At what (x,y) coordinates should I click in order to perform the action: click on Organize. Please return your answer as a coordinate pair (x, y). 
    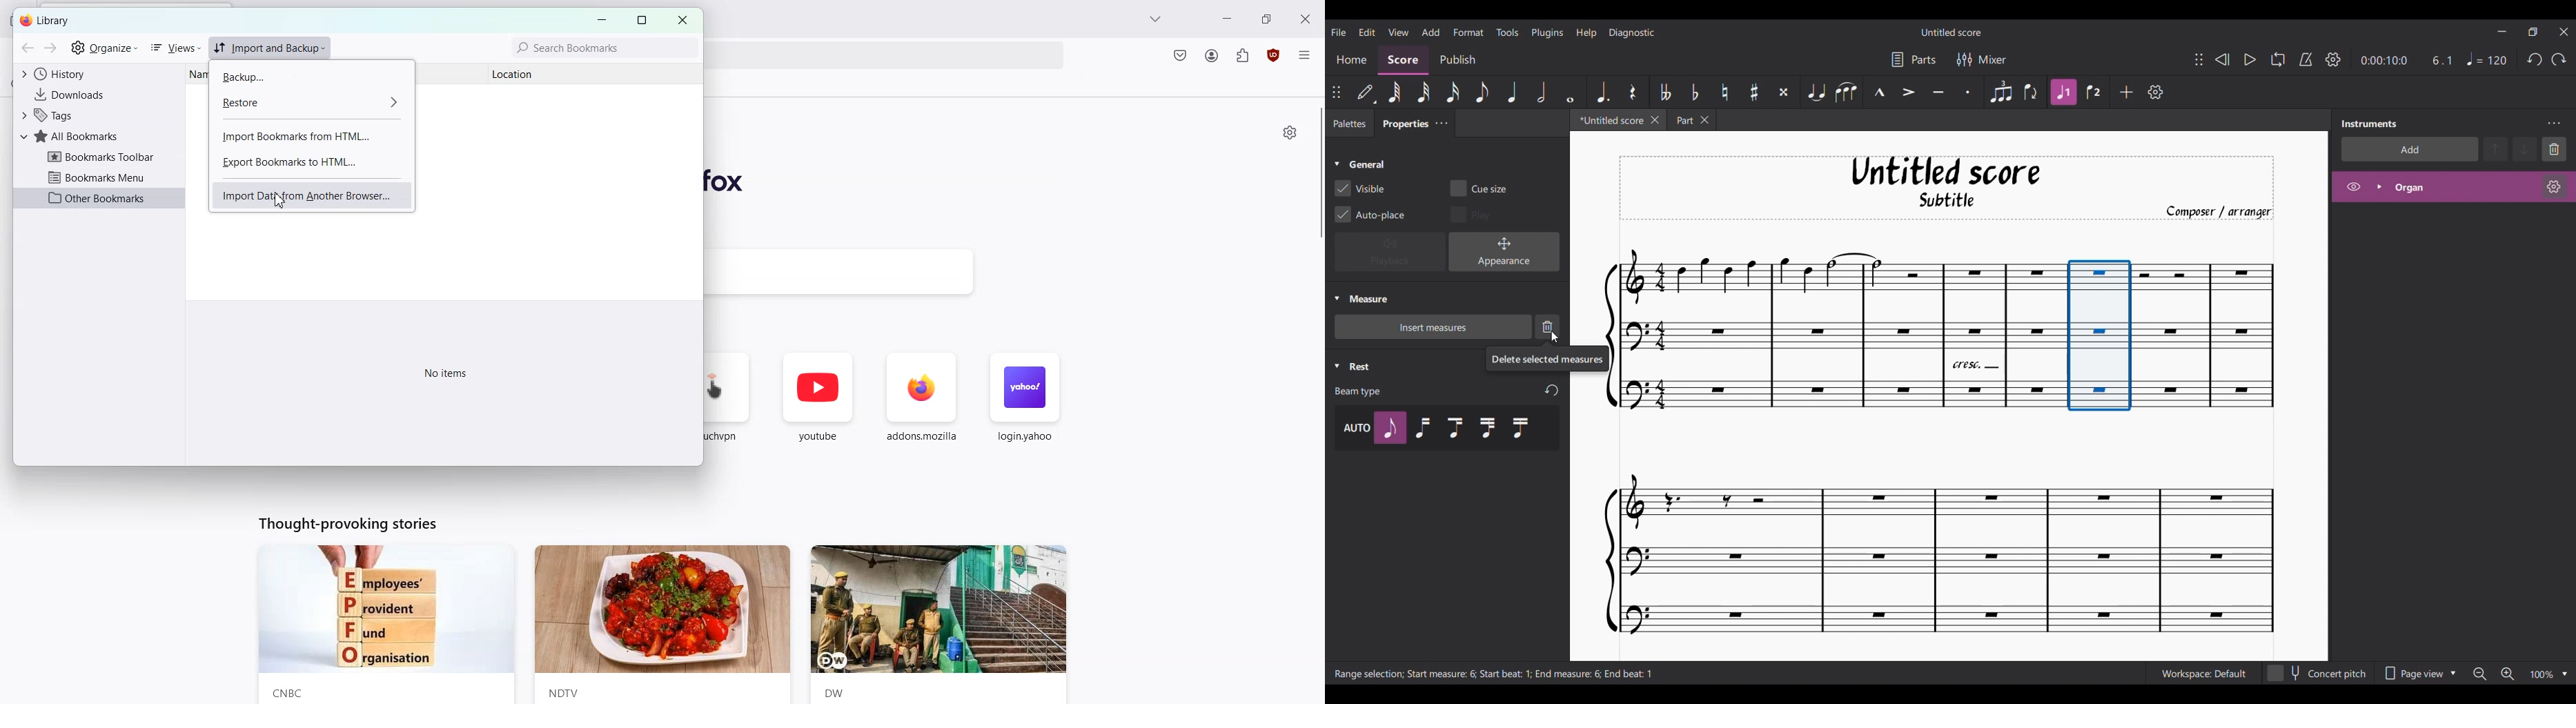
    Looking at the image, I should click on (104, 48).